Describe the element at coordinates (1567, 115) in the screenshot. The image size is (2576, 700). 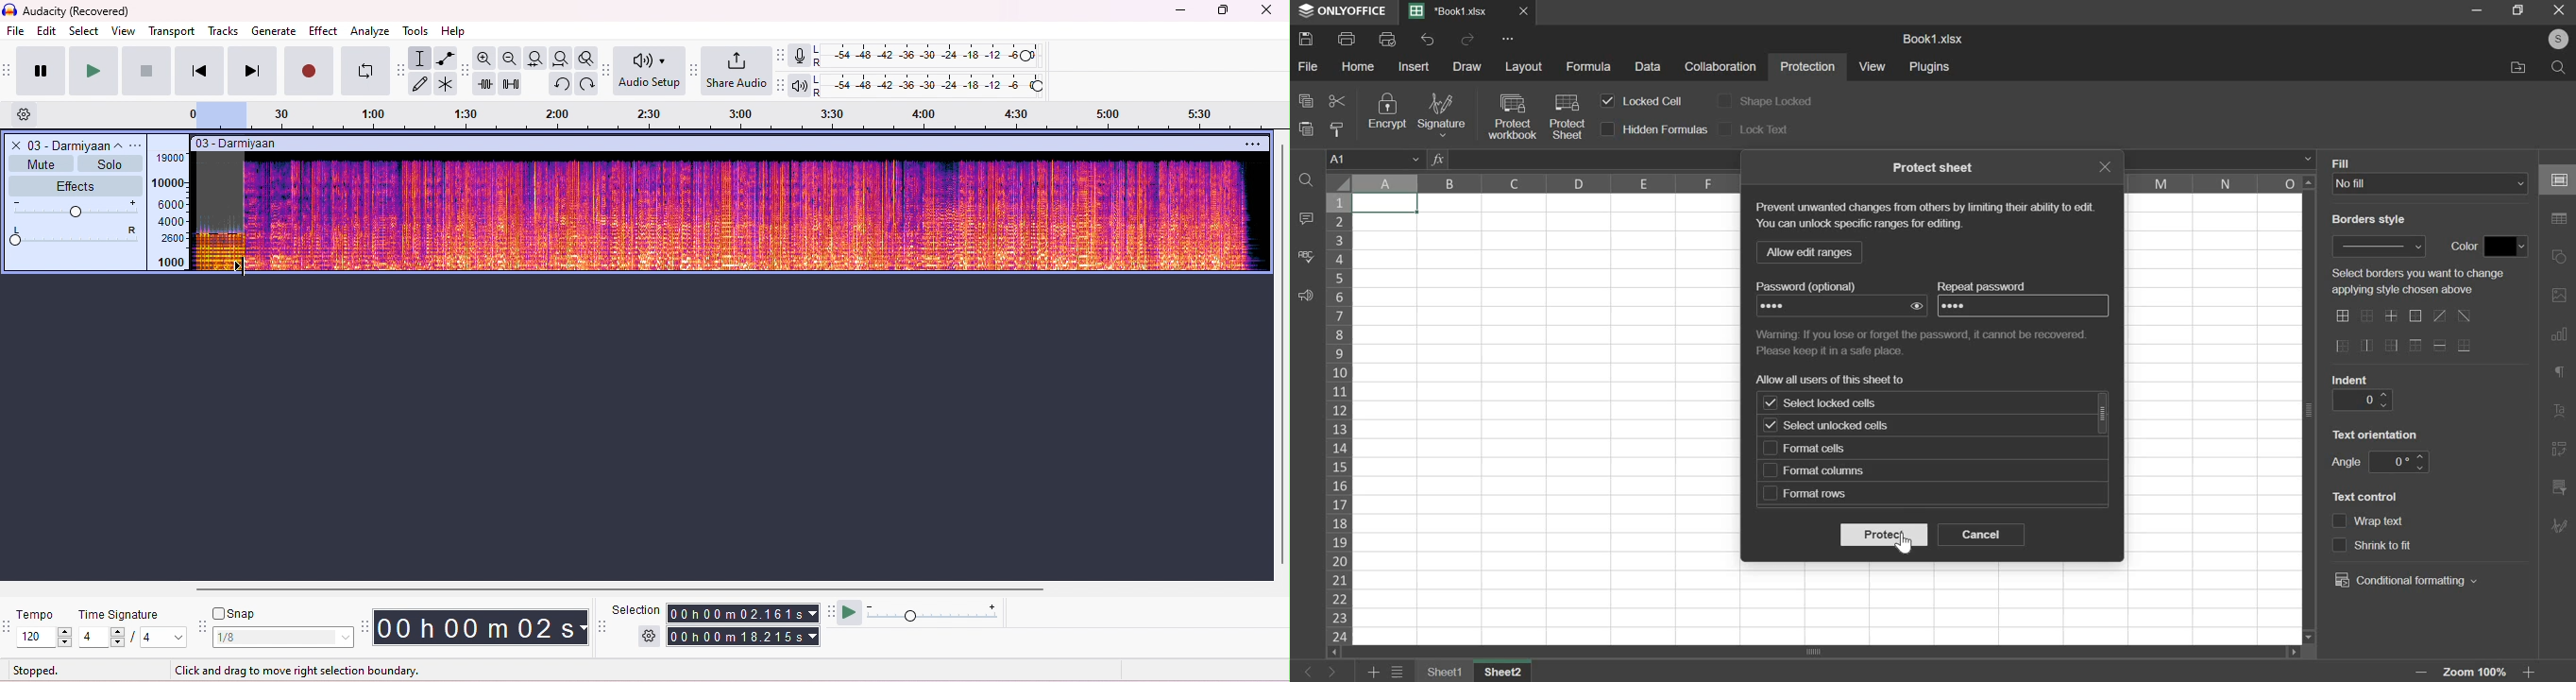
I see `protect sheet with cursor` at that location.